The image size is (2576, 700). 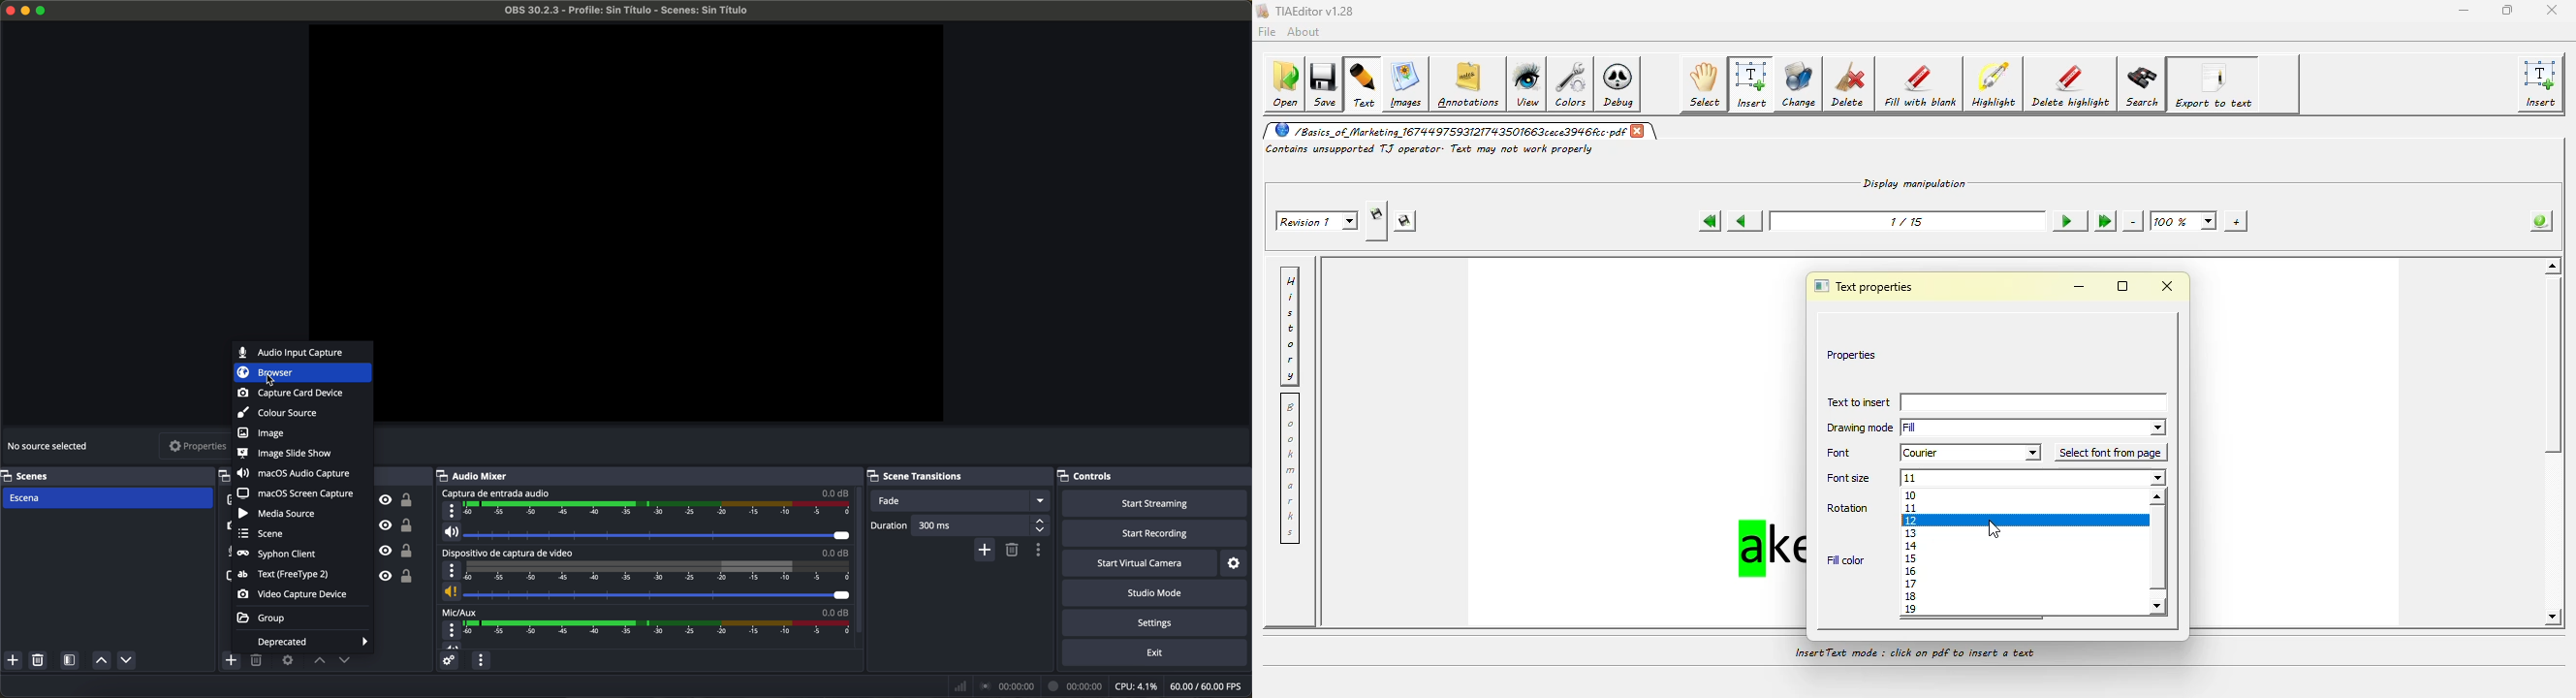 I want to click on move sources down, so click(x=345, y=662).